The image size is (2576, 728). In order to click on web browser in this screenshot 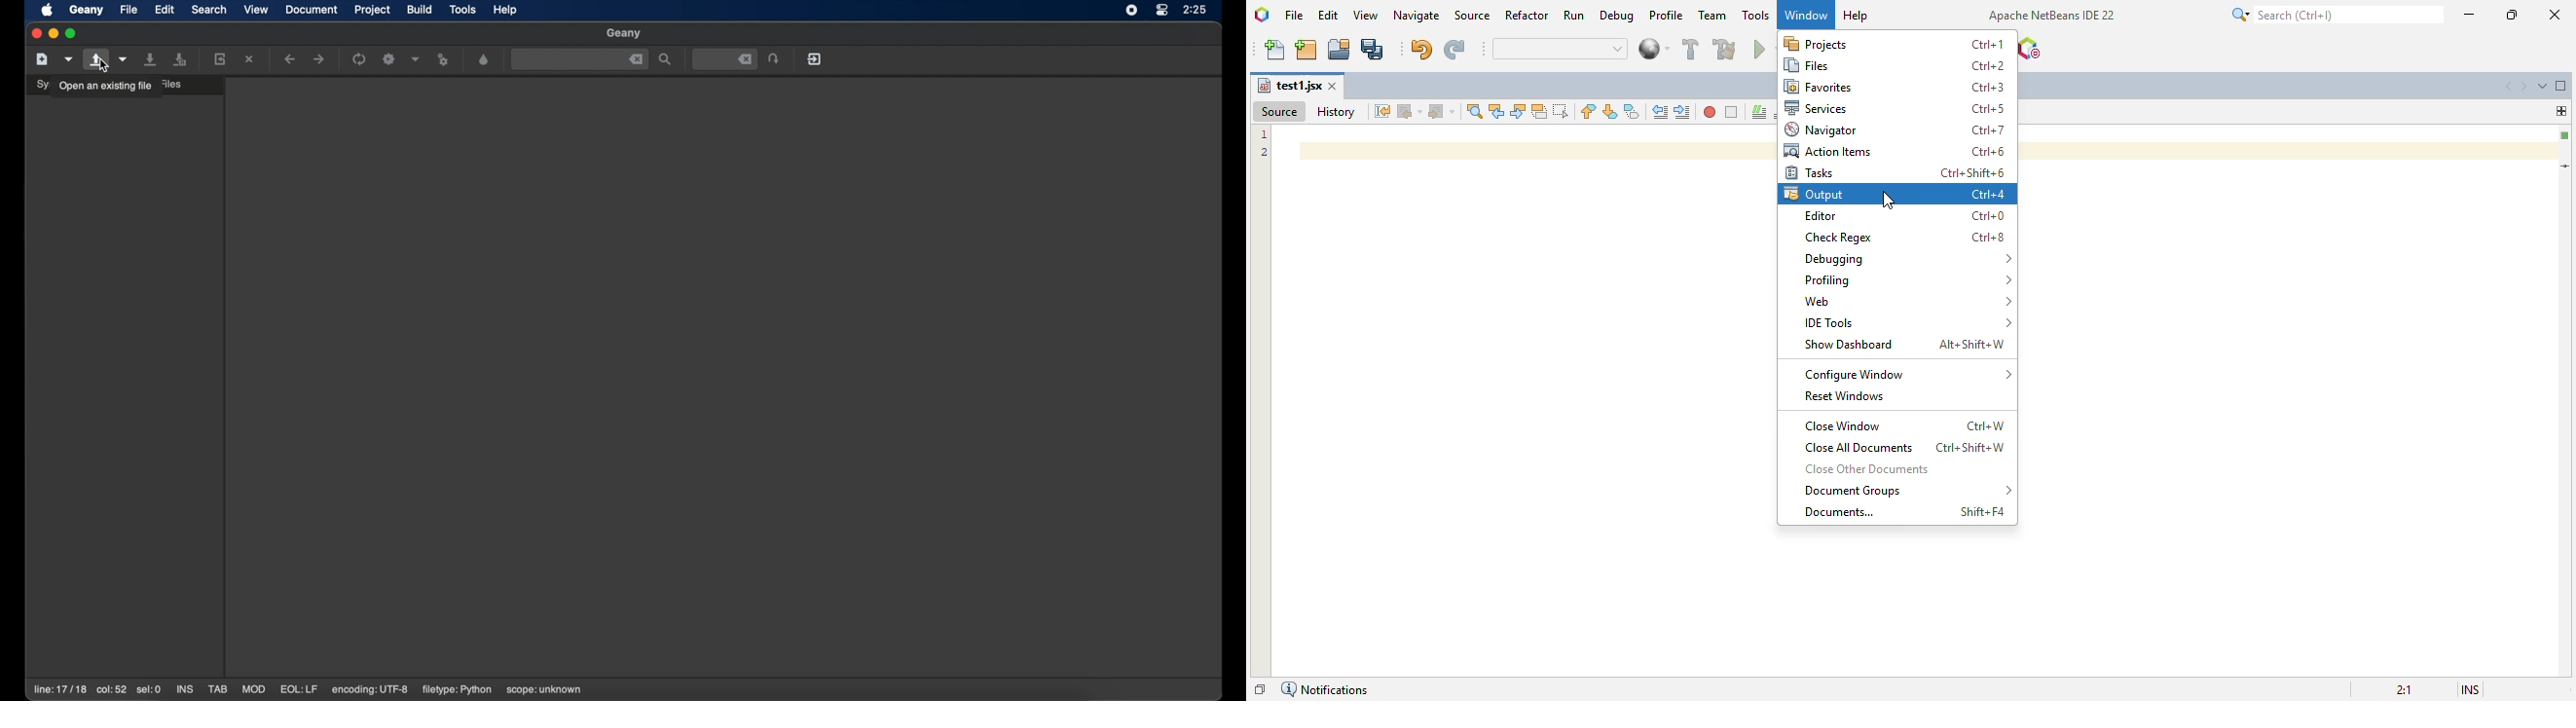, I will do `click(1653, 49)`.